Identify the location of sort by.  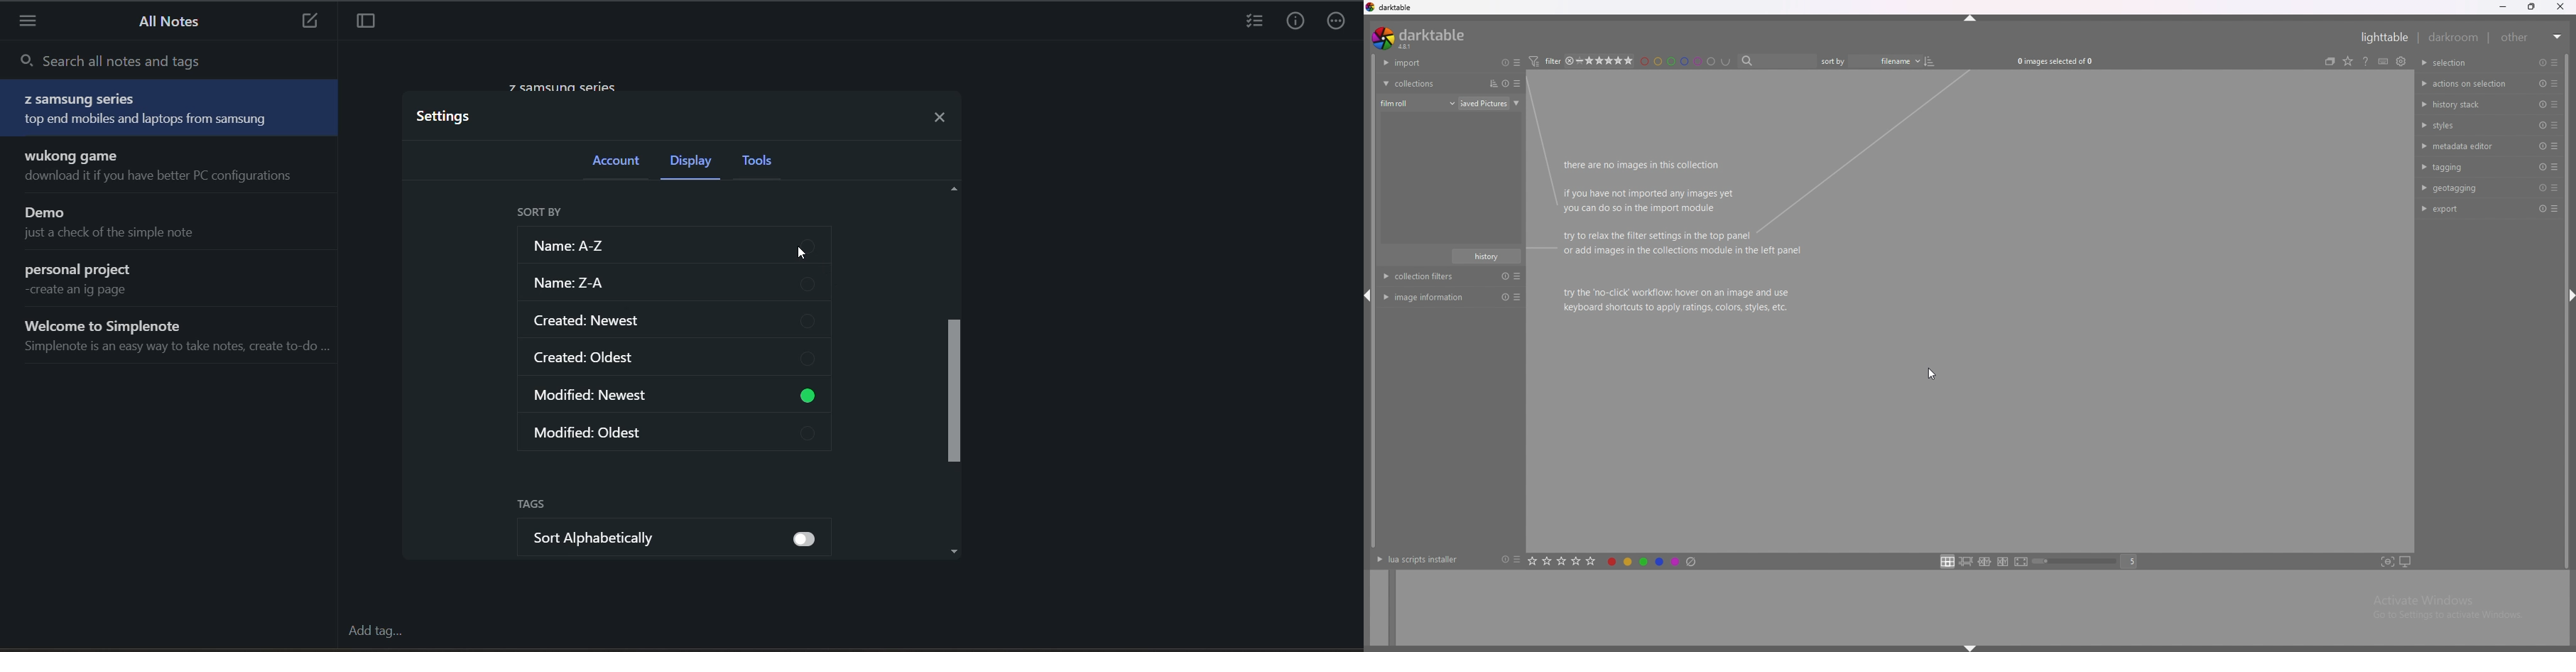
(542, 213).